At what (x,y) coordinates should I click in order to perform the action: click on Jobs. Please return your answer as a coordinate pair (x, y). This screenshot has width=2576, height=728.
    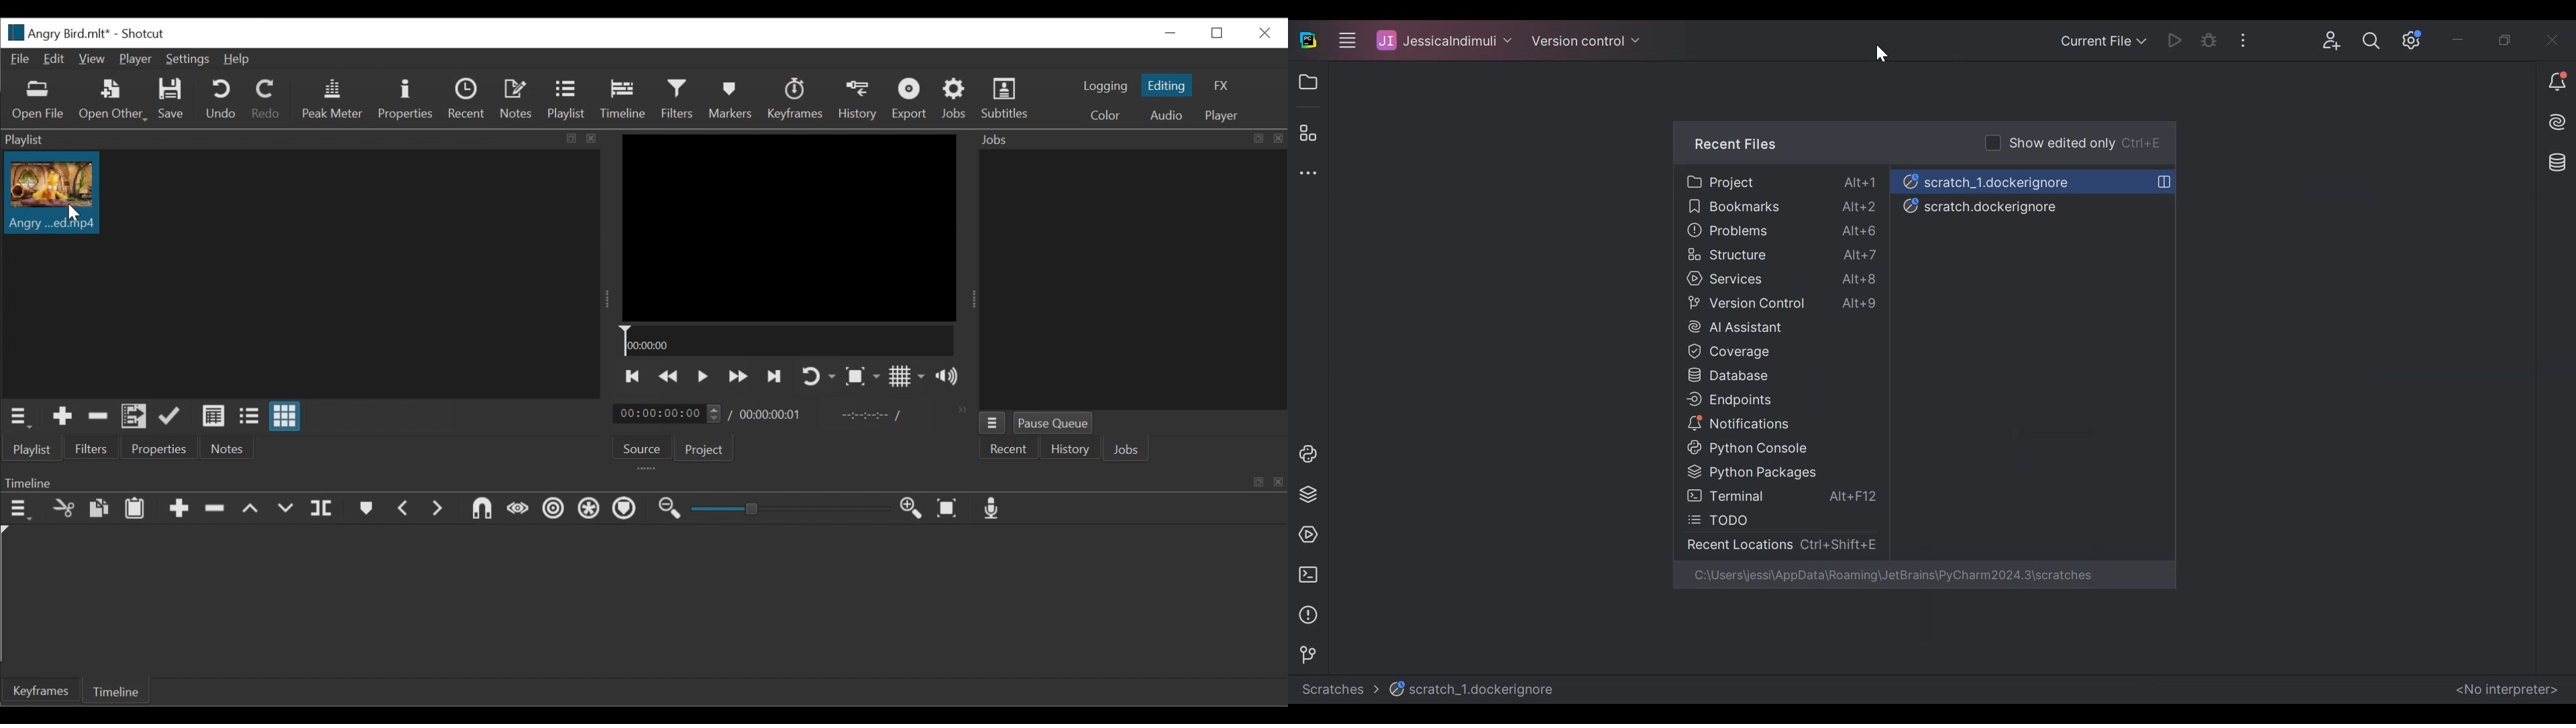
    Looking at the image, I should click on (1126, 449).